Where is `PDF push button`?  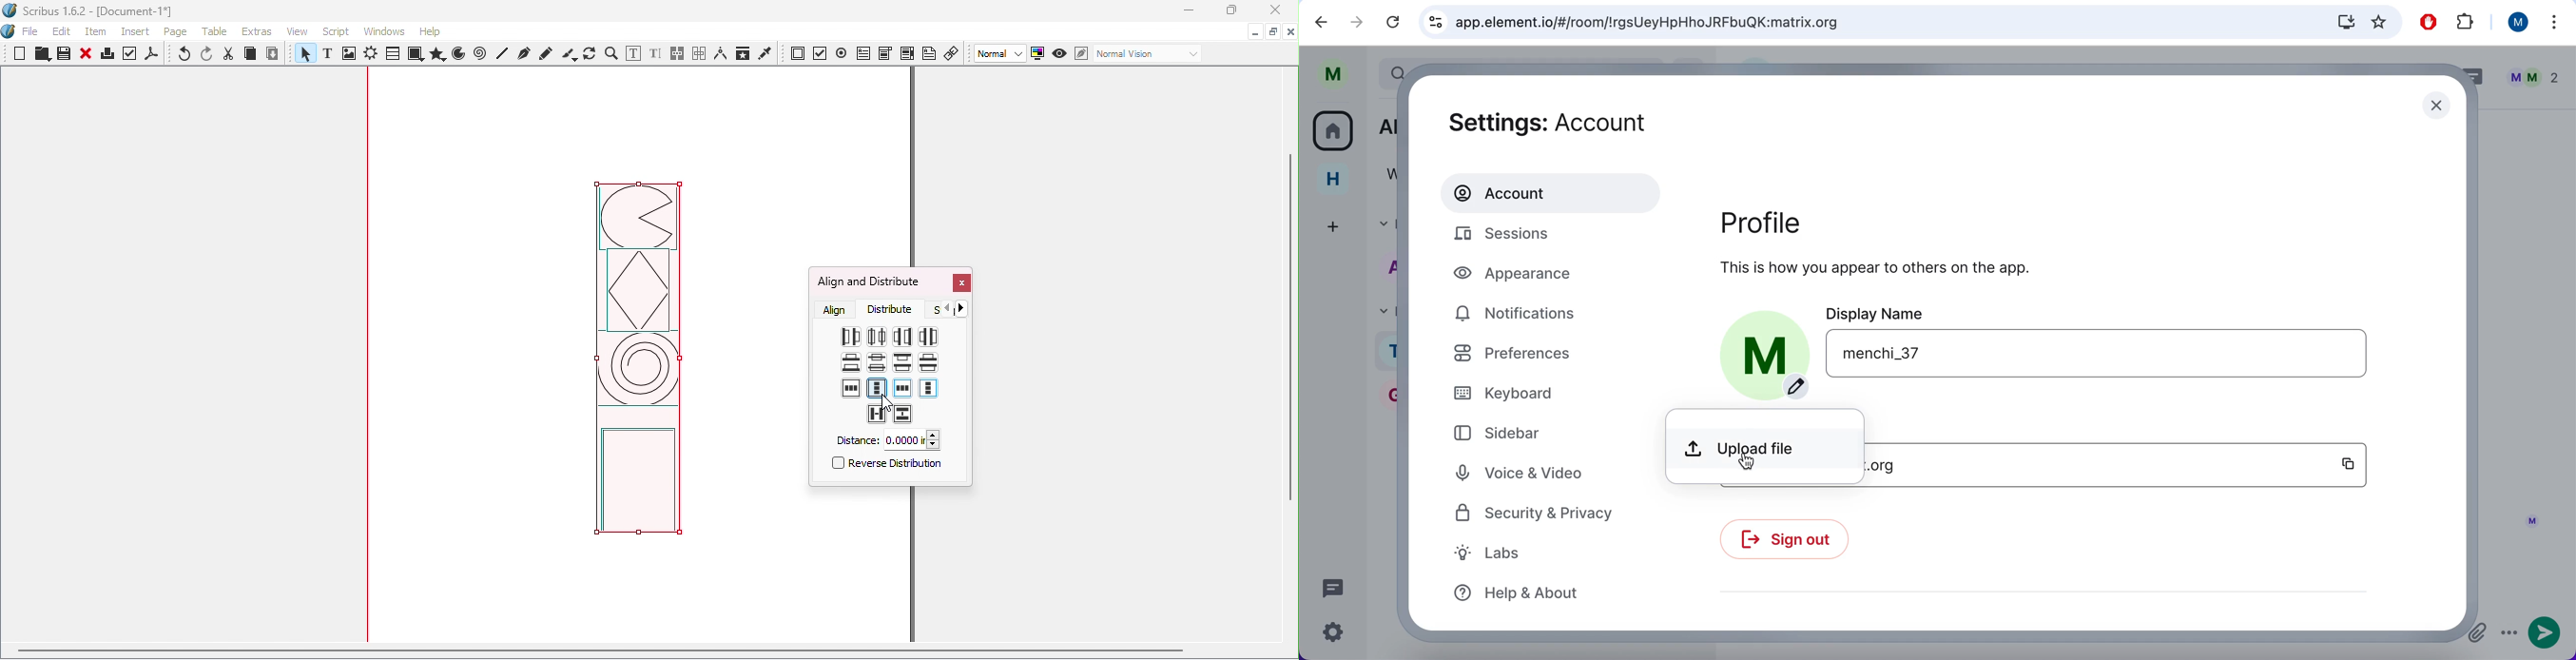
PDF push button is located at coordinates (798, 54).